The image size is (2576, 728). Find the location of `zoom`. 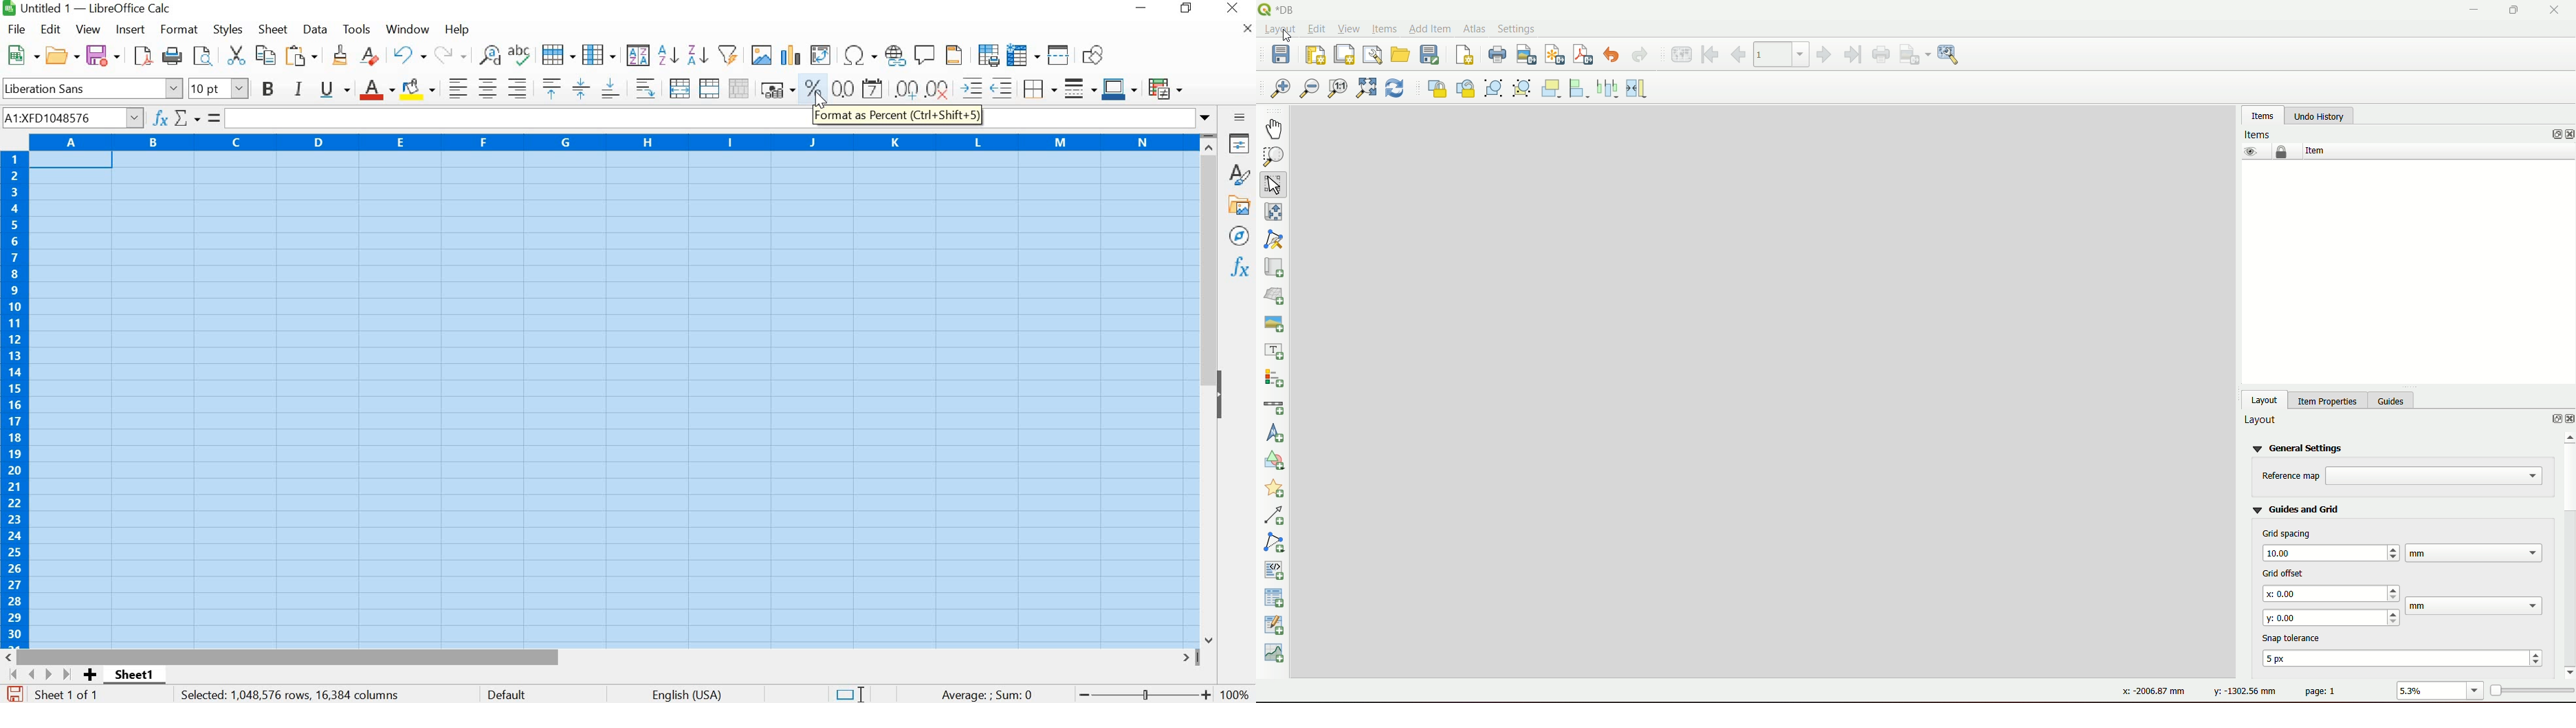

zoom is located at coordinates (2476, 691).